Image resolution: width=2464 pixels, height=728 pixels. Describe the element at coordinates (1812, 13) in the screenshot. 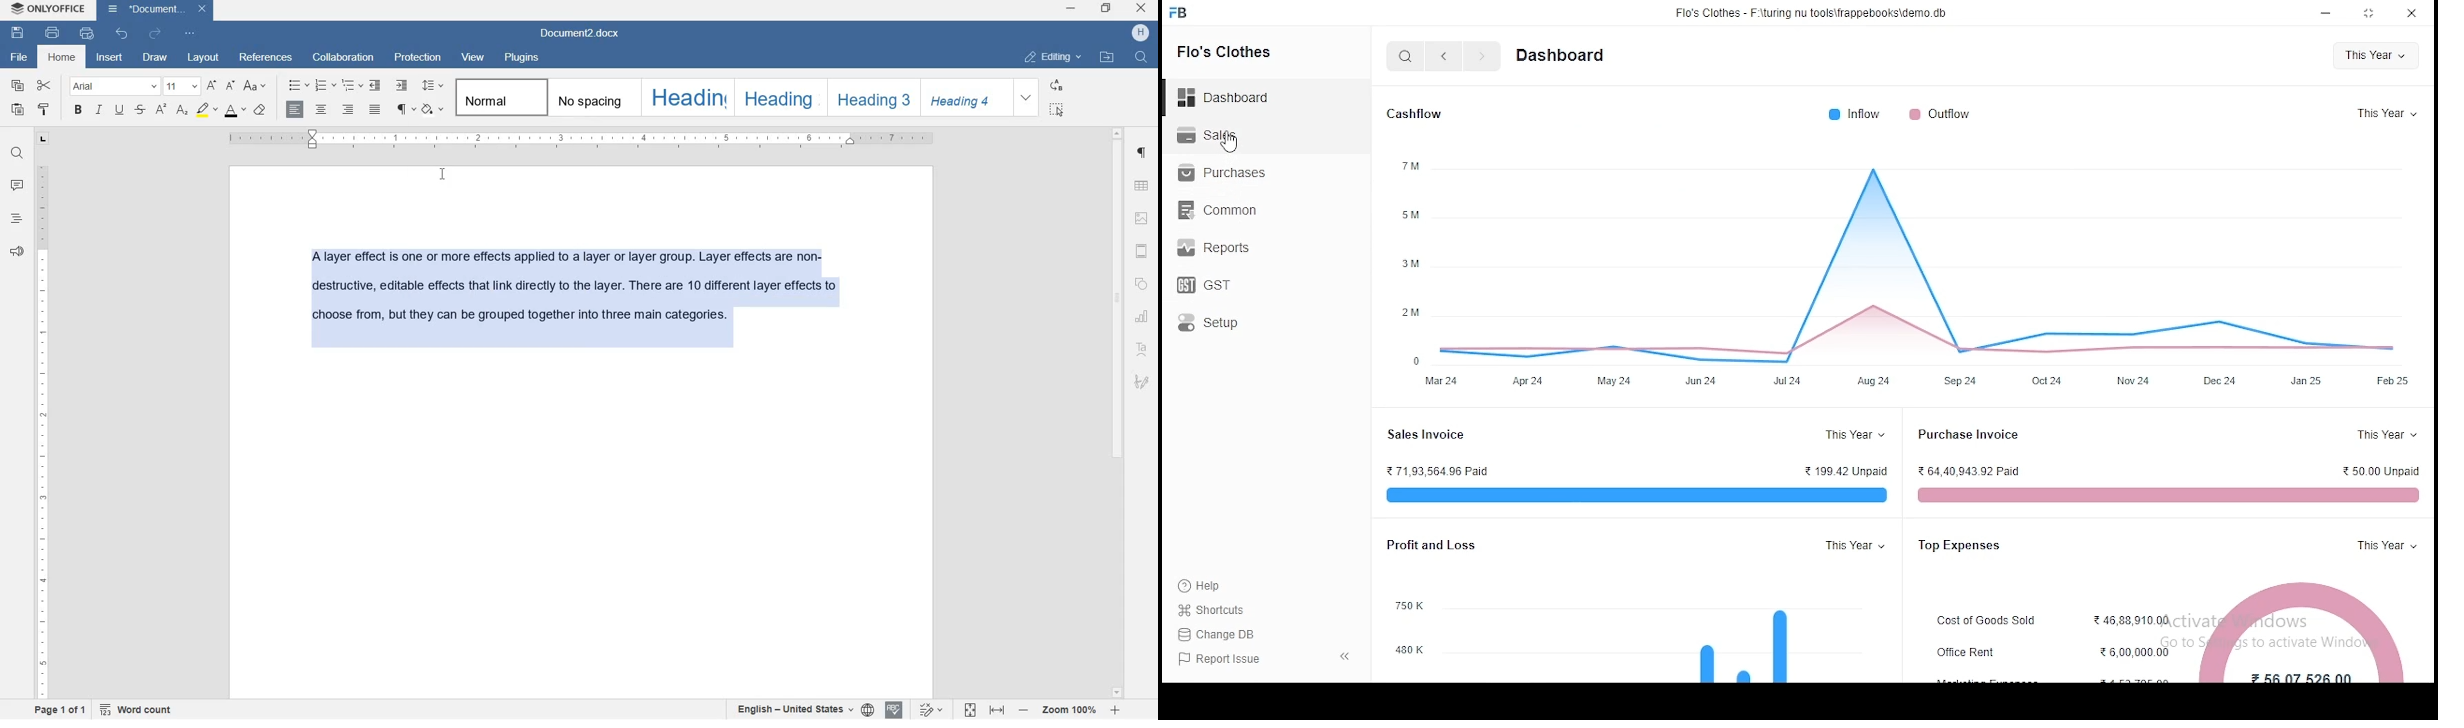

I see `Flo's clothes - F:\turing nu tools\frappebooks\demo.db` at that location.